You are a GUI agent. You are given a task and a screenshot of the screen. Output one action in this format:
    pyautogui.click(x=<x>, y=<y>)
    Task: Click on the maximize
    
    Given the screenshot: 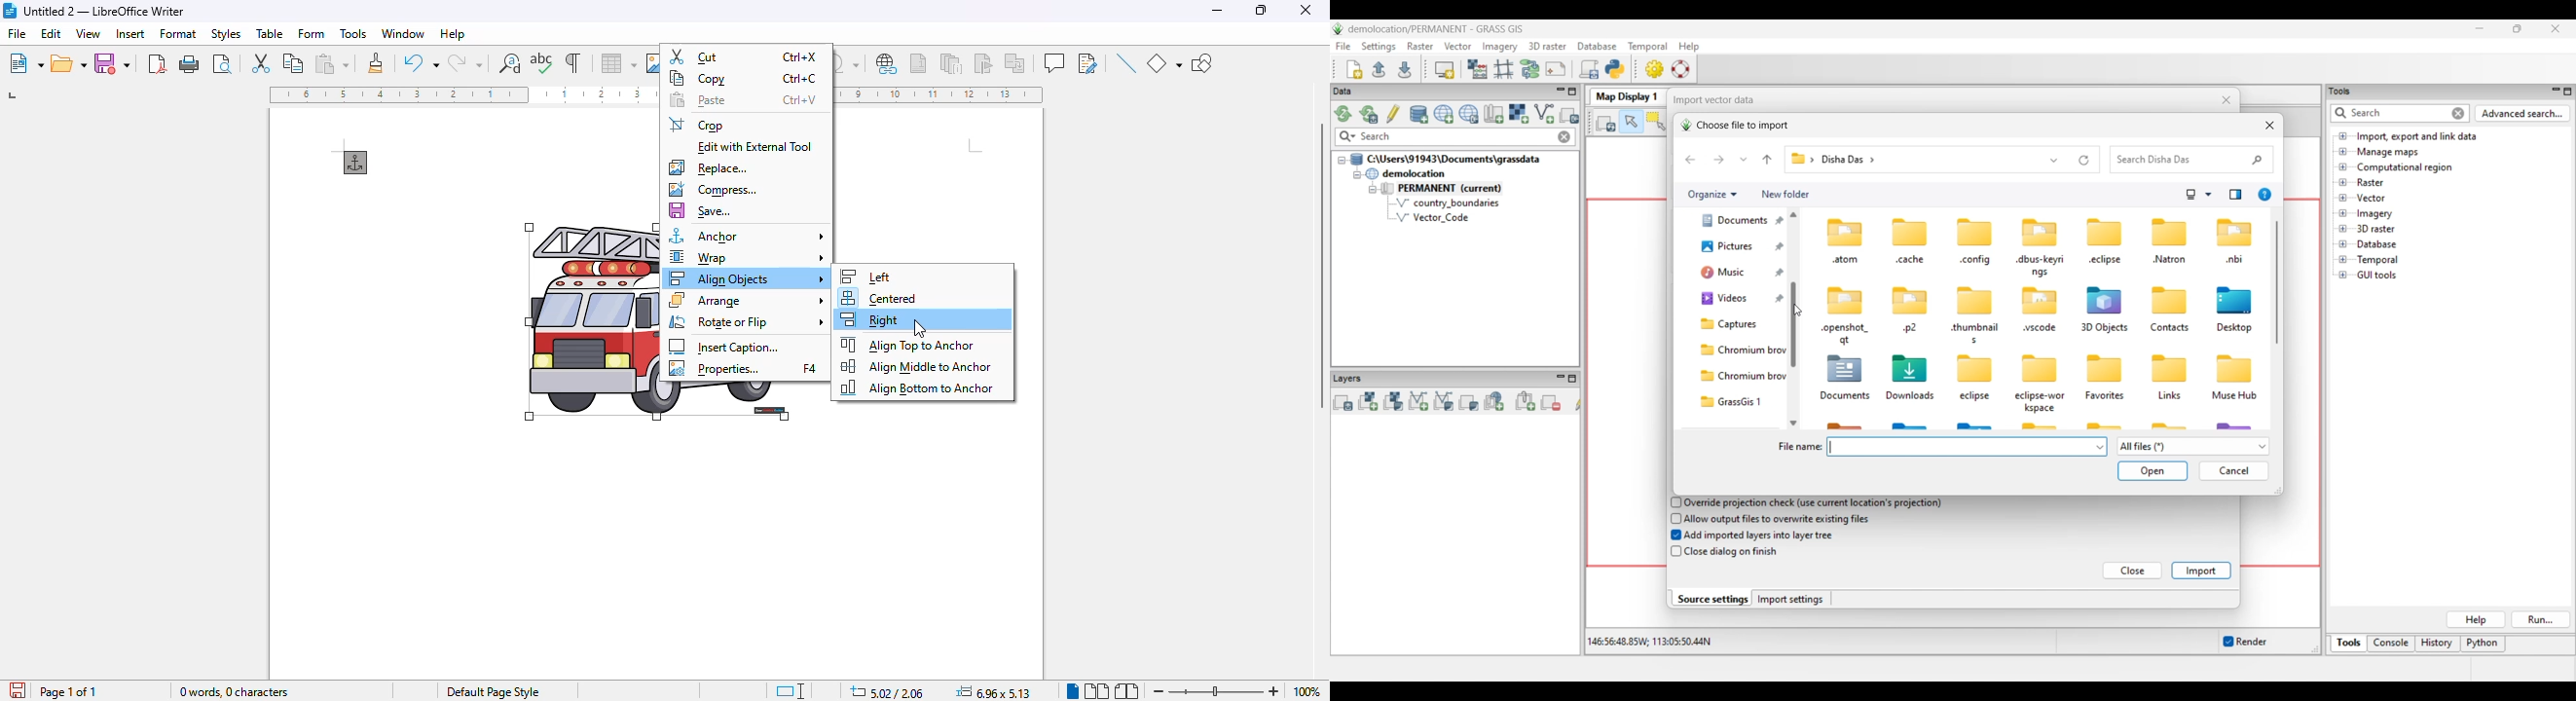 What is the action you would take?
    pyautogui.click(x=1264, y=11)
    